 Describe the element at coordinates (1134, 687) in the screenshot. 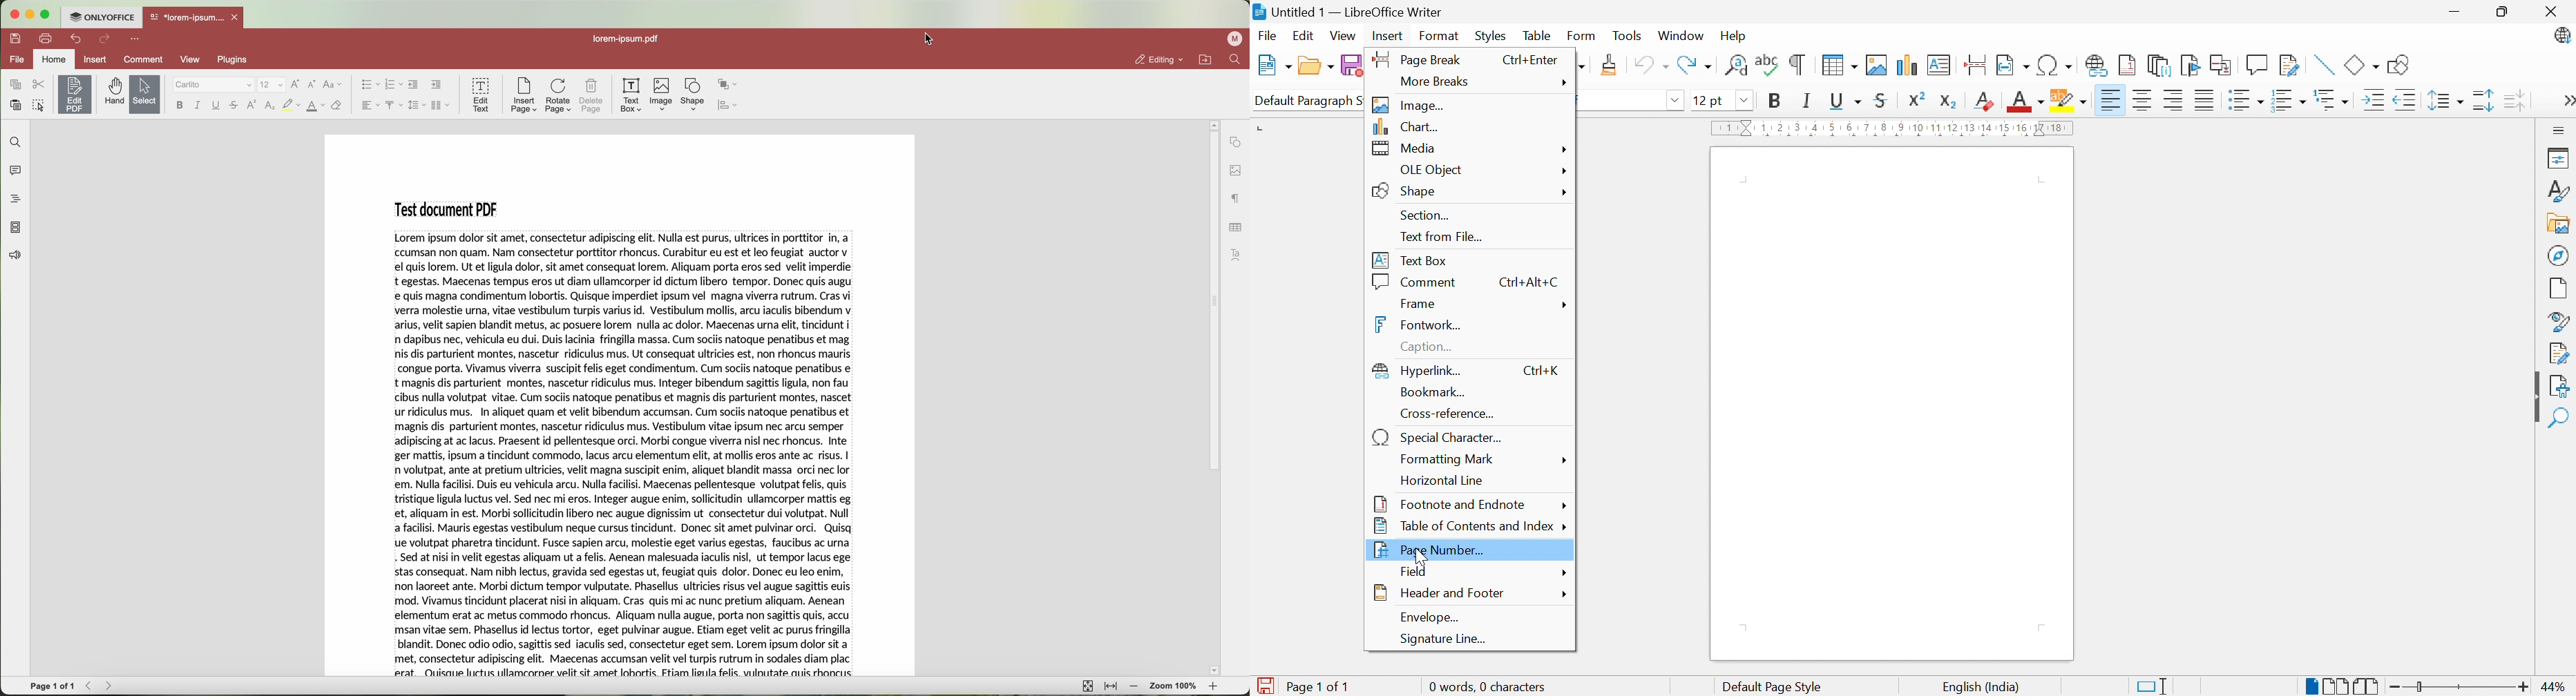

I see `zoom out` at that location.